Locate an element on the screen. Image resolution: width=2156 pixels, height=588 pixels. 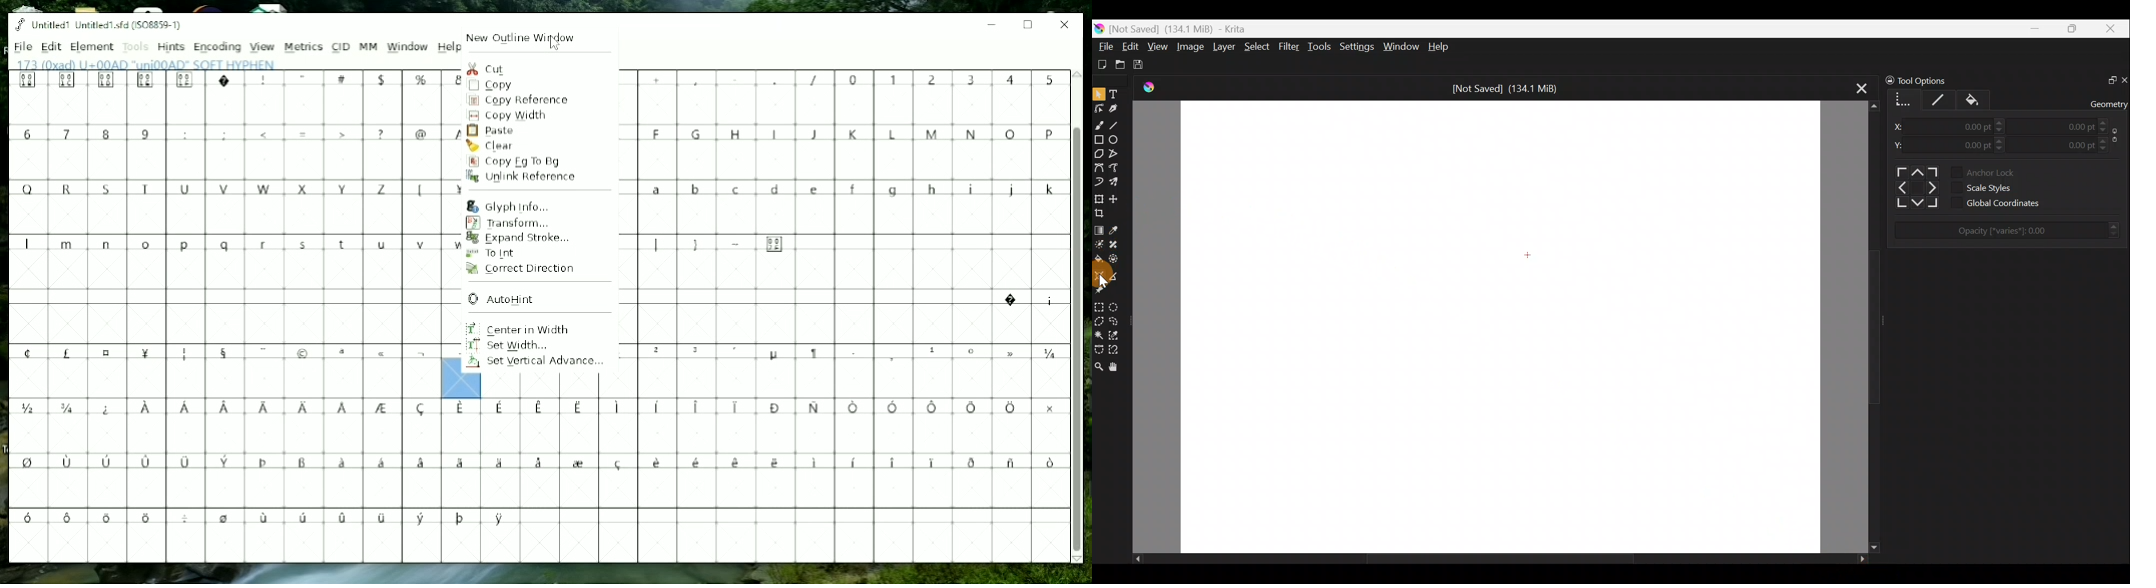
Window is located at coordinates (407, 47).